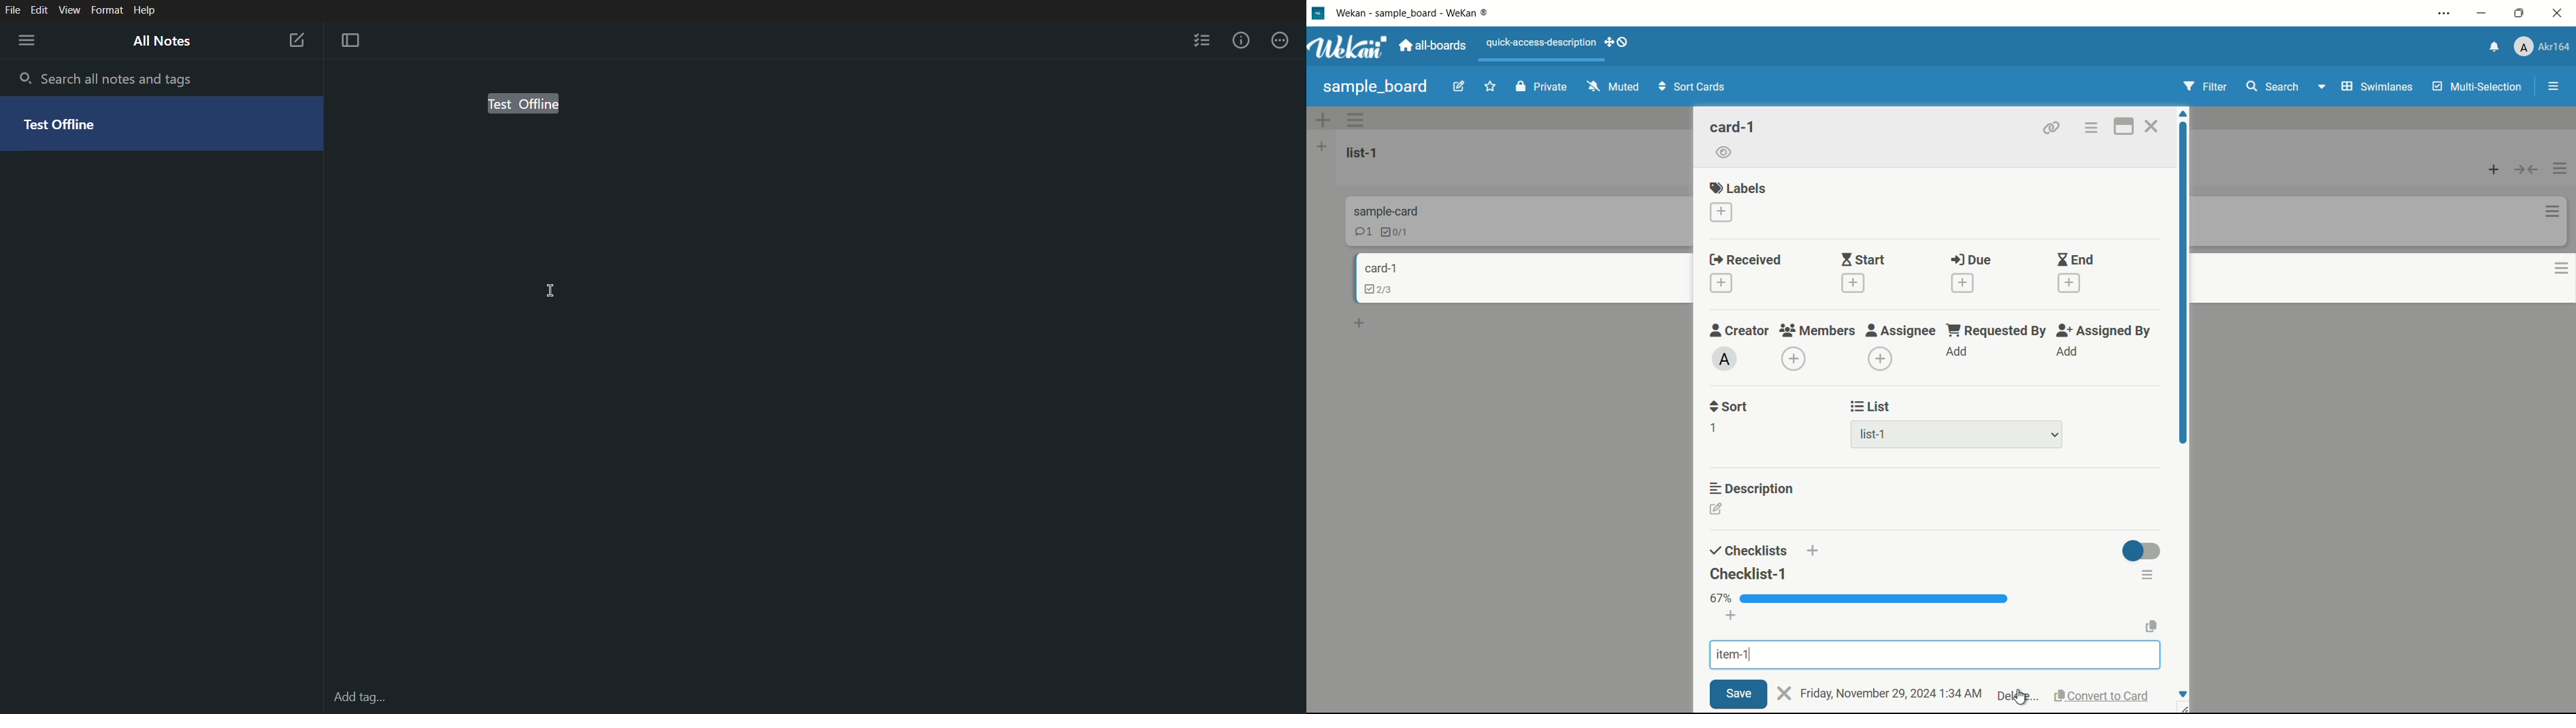 The height and width of the screenshot is (728, 2576). Describe the element at coordinates (1816, 692) in the screenshot. I see `Friday` at that location.